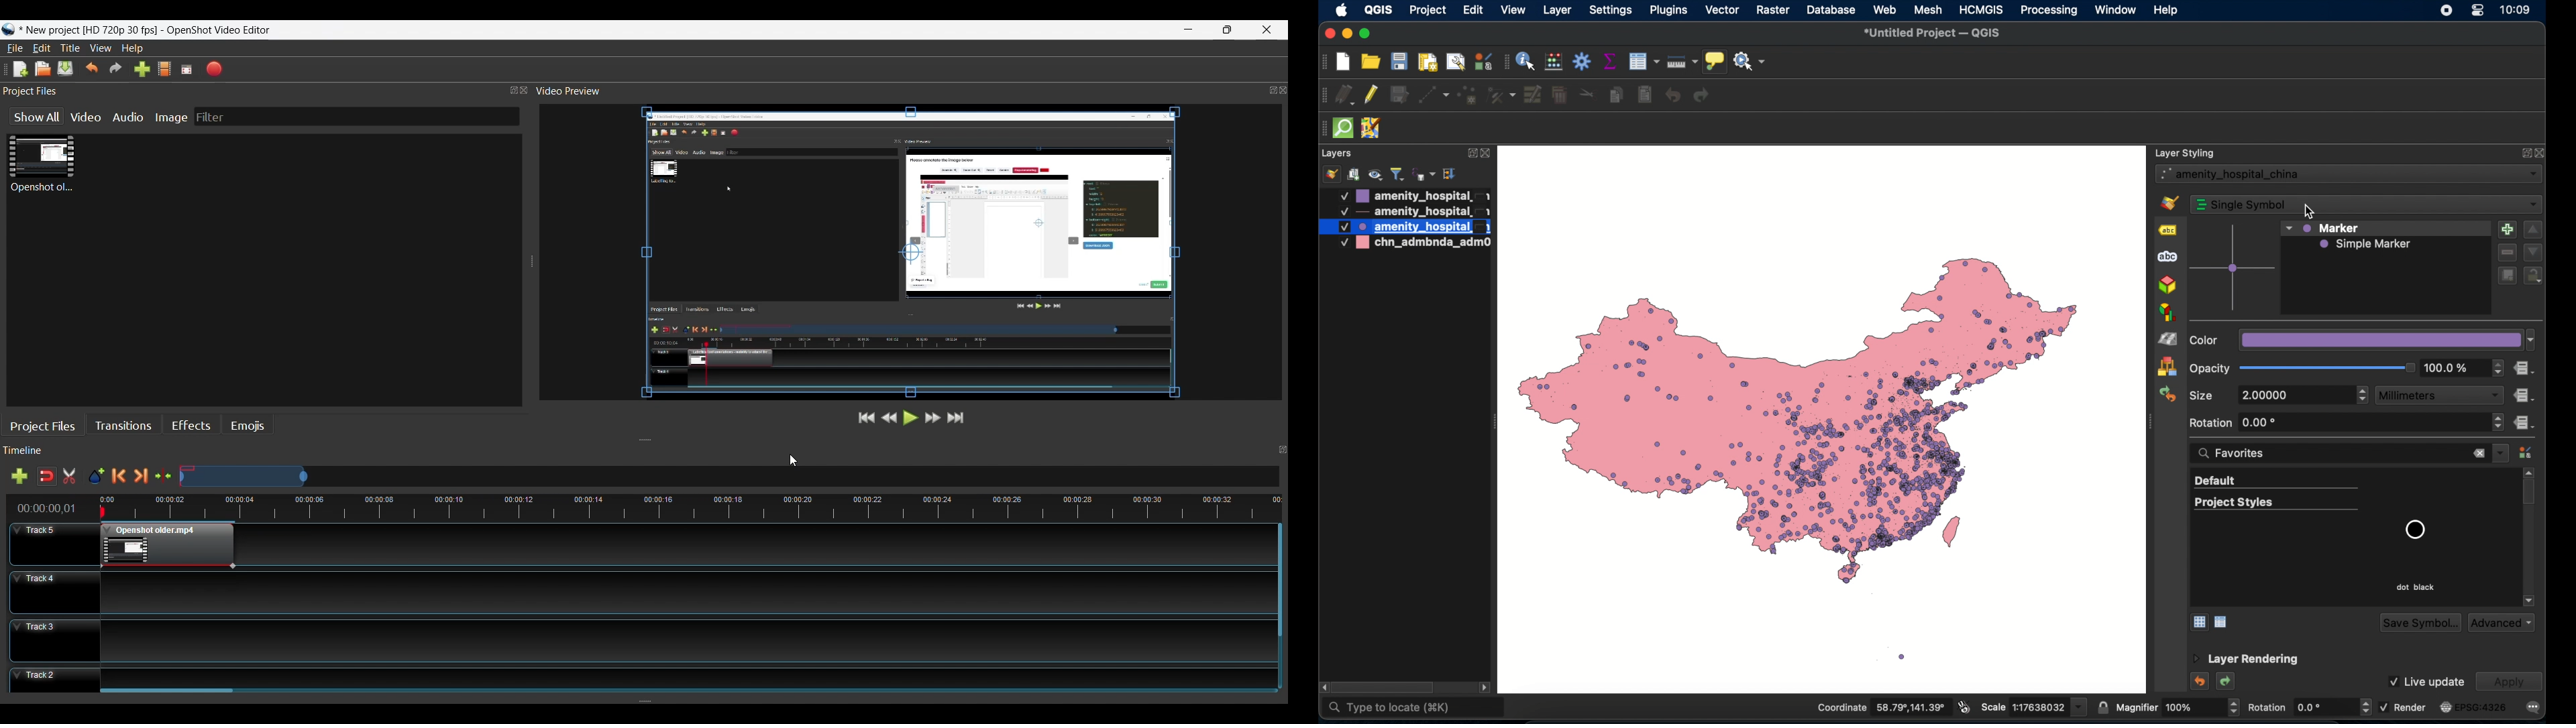 The image size is (2576, 728). I want to click on create new project, so click(1342, 61).